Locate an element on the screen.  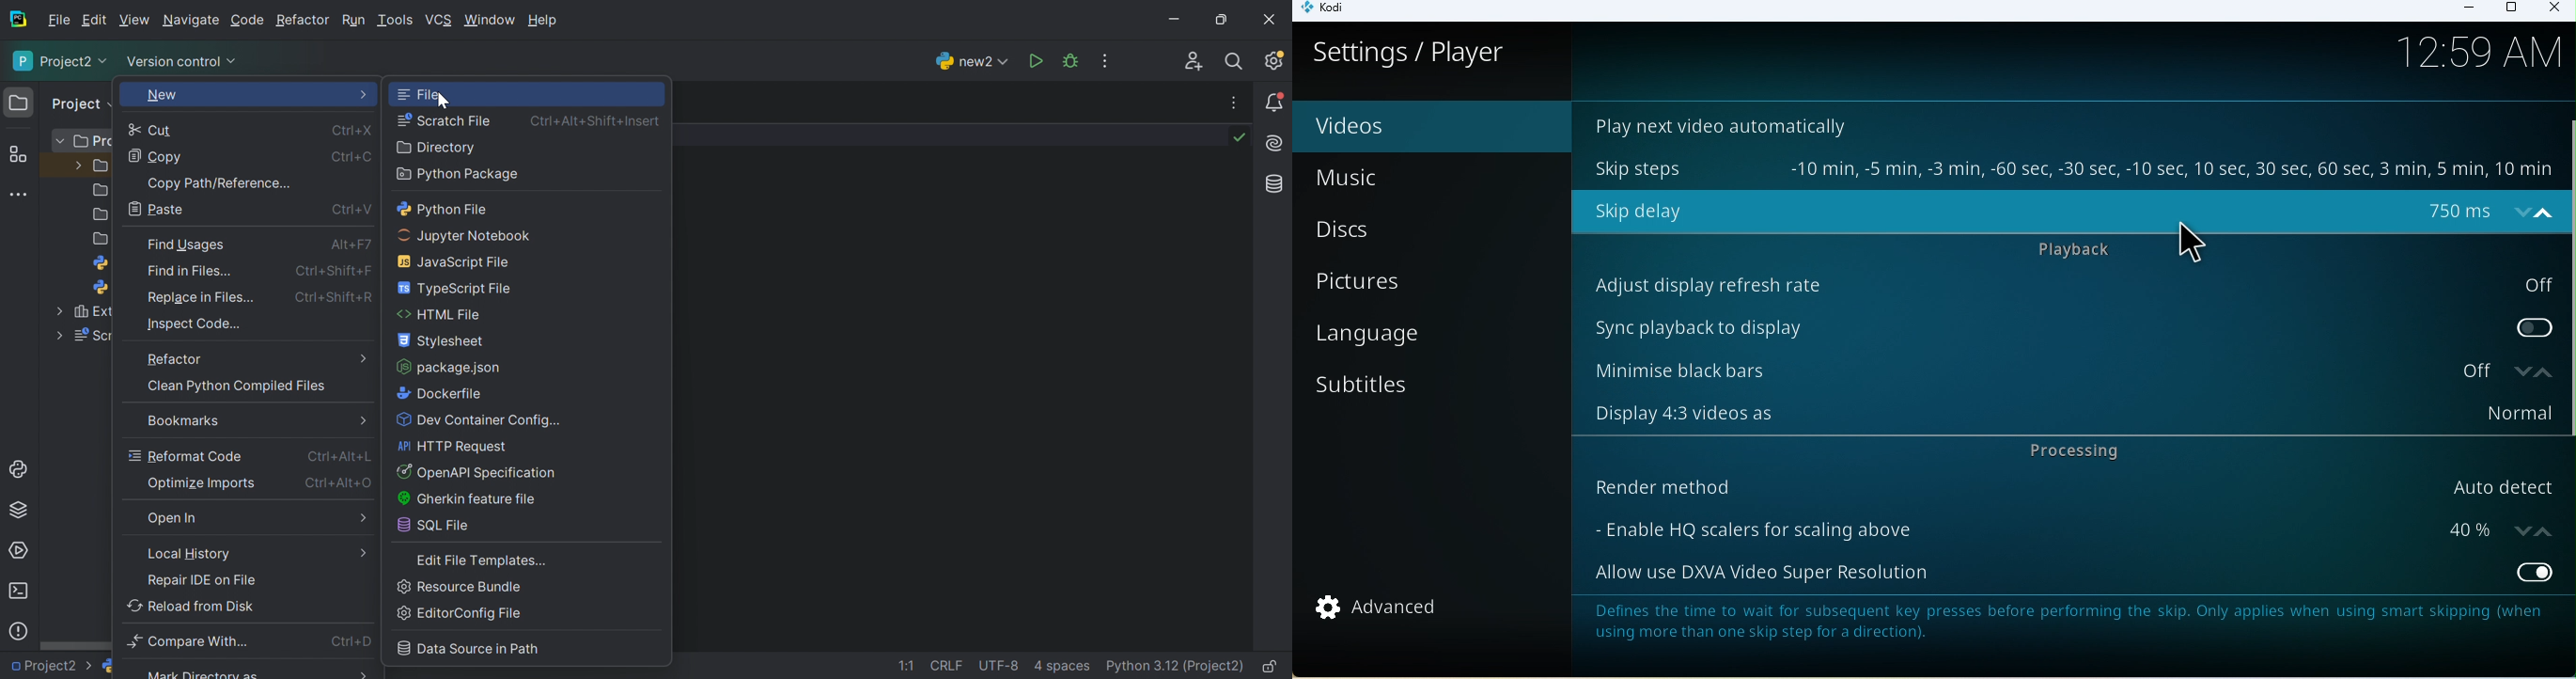
Ctrl+Shift+R is located at coordinates (337, 299).